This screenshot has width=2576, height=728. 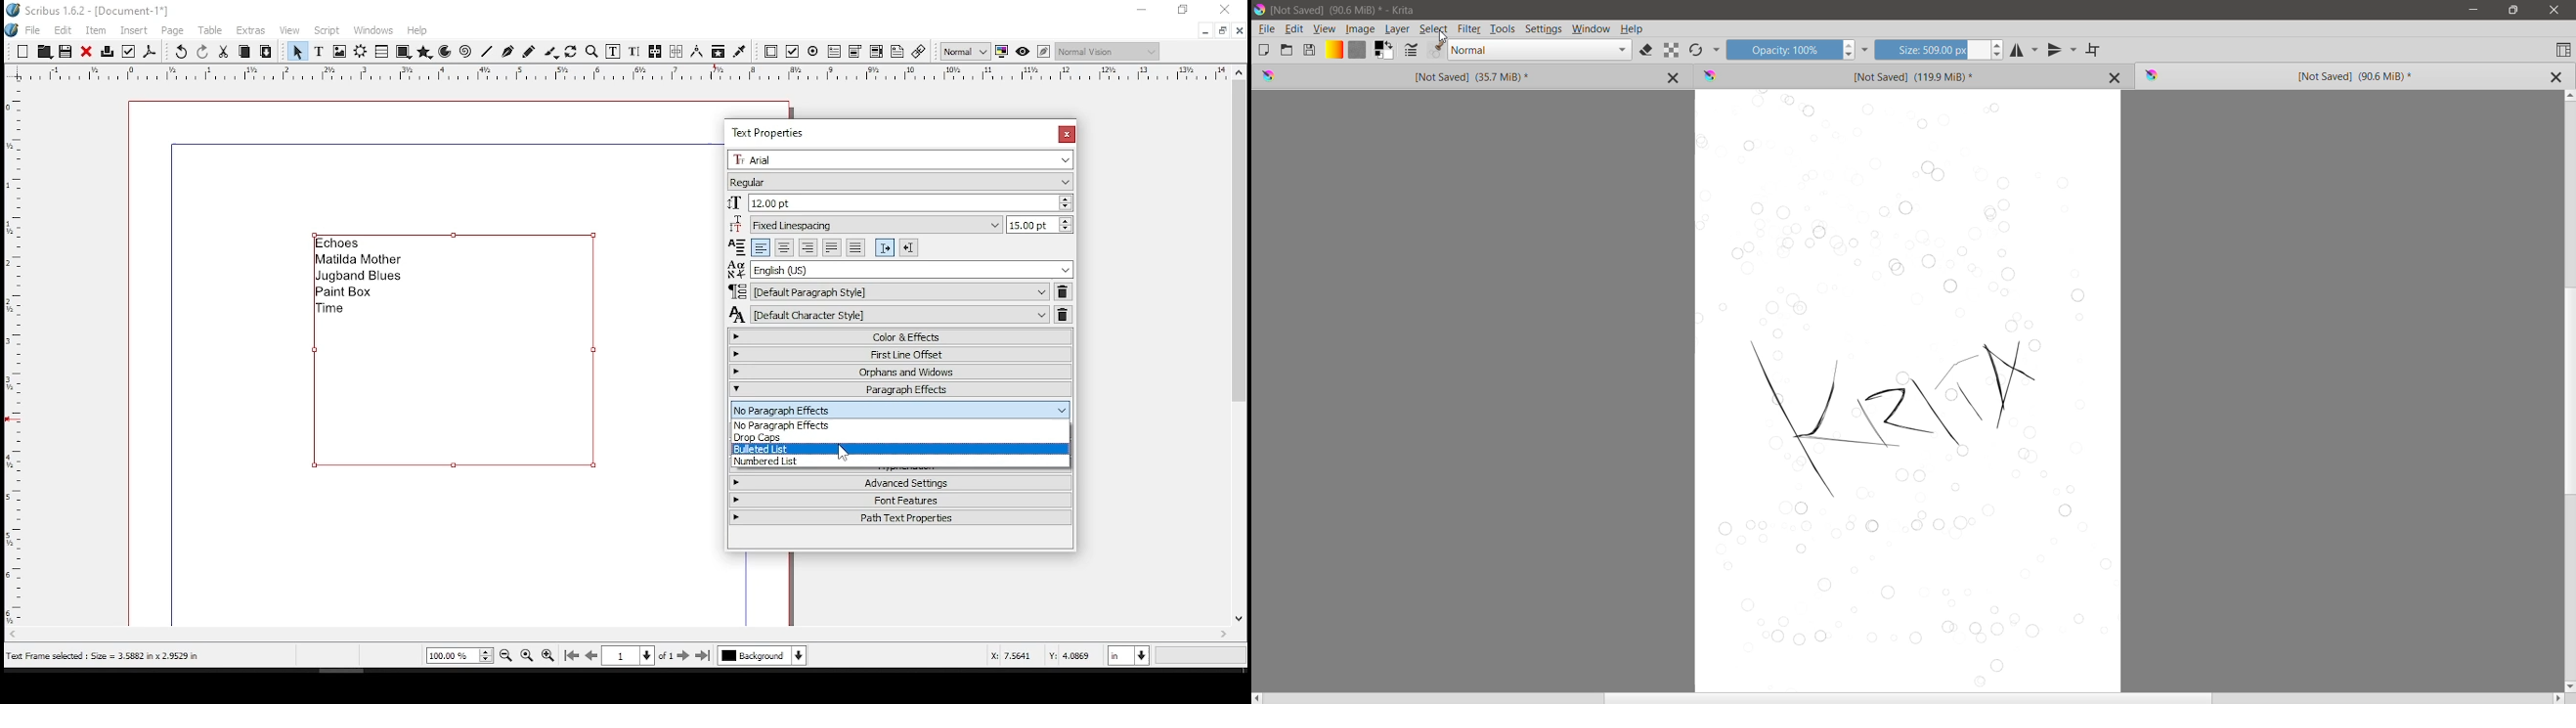 What do you see at coordinates (763, 655) in the screenshot?
I see `select layer` at bounding box center [763, 655].